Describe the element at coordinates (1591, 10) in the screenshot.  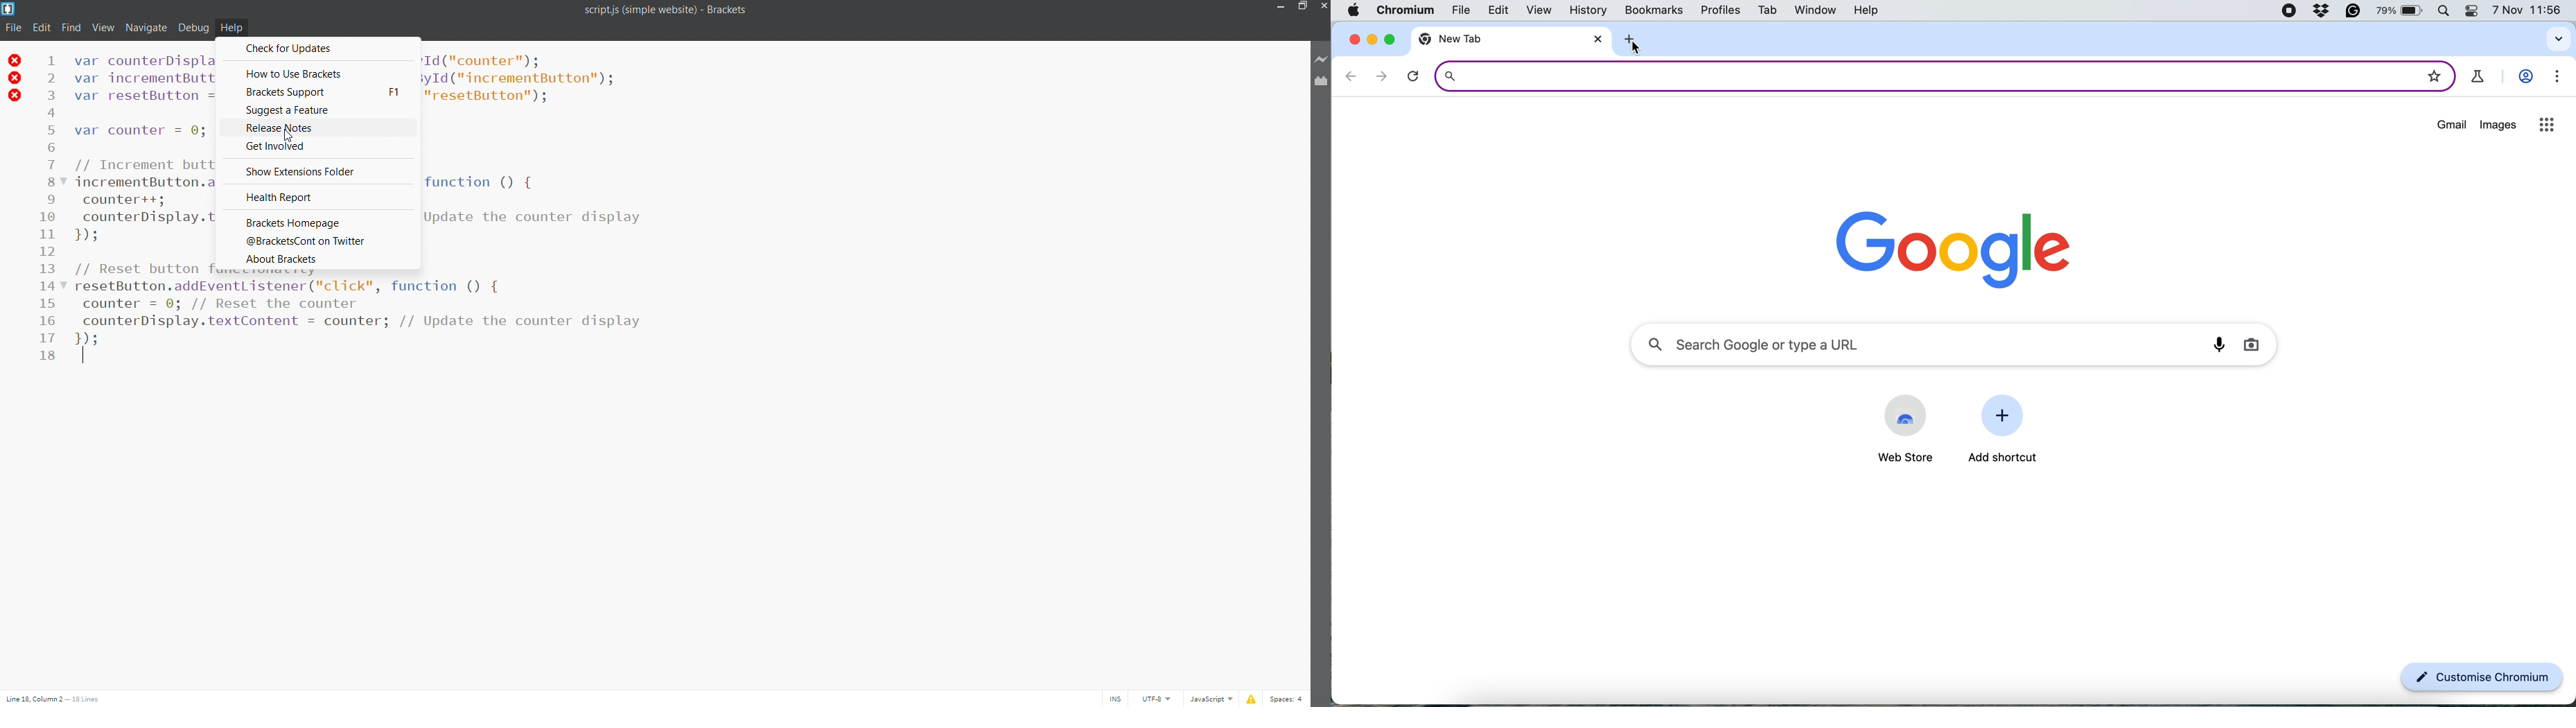
I see `history` at that location.